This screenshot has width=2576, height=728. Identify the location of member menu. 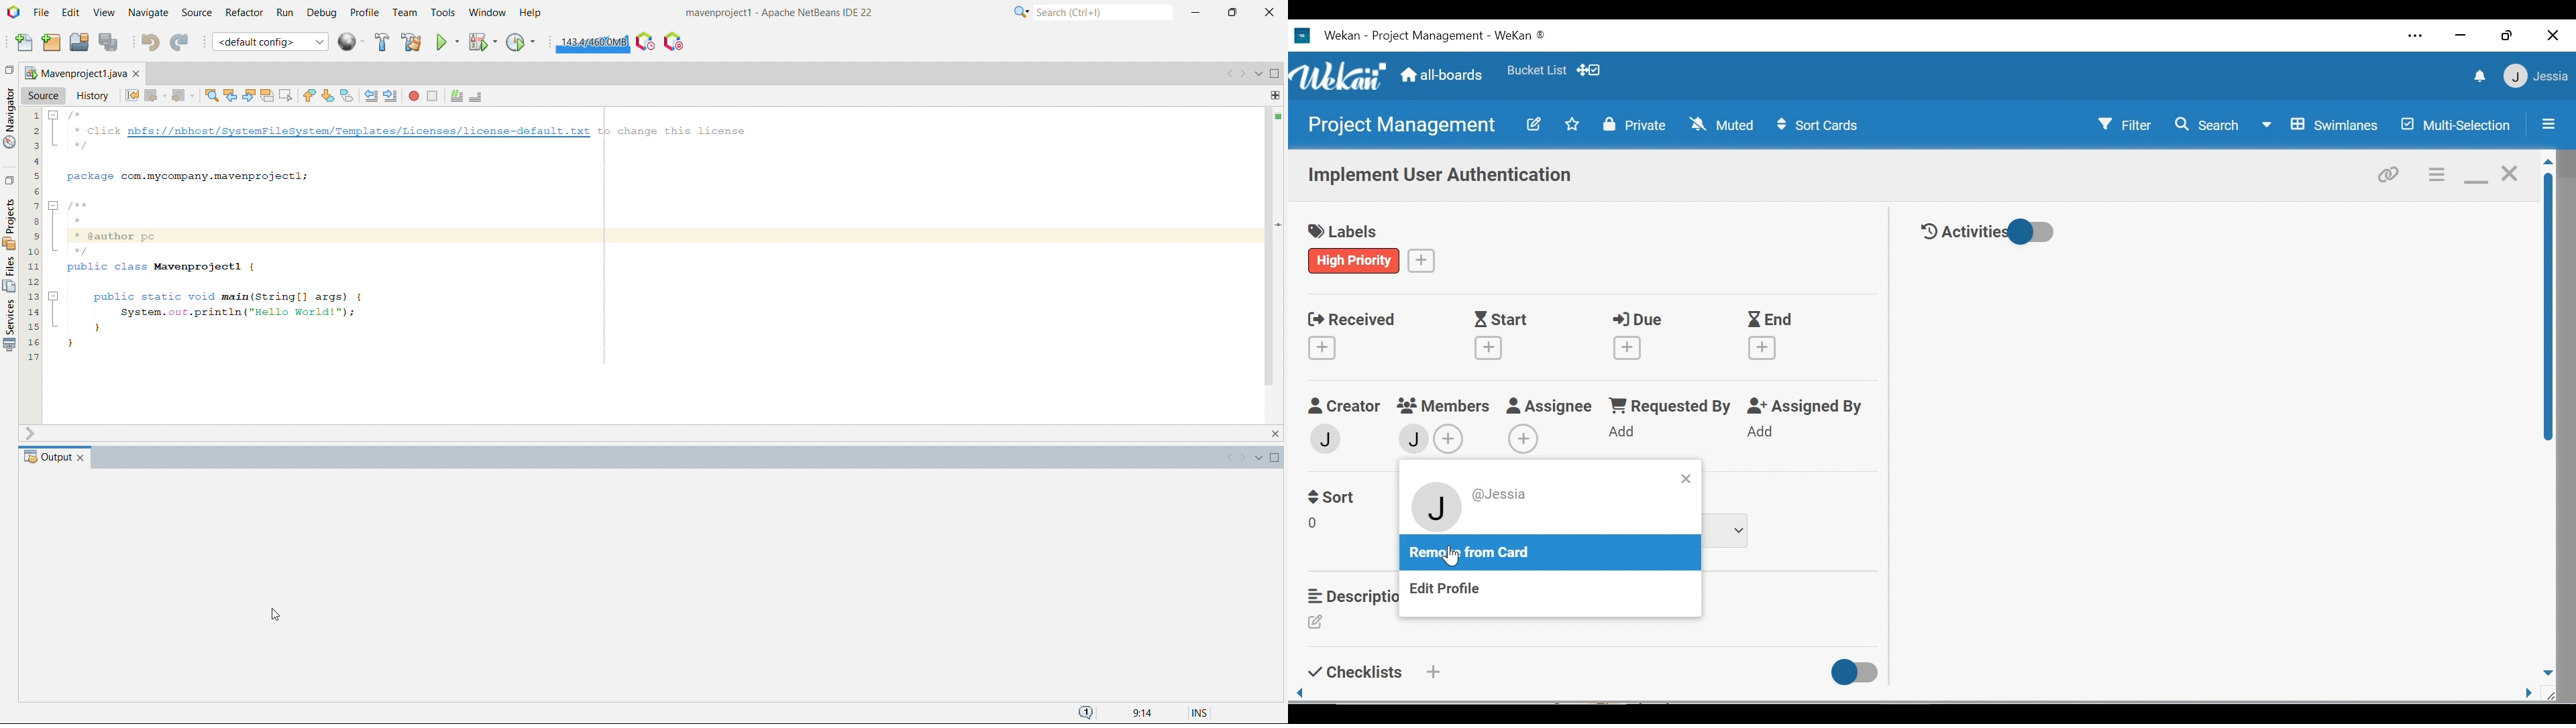
(2535, 76).